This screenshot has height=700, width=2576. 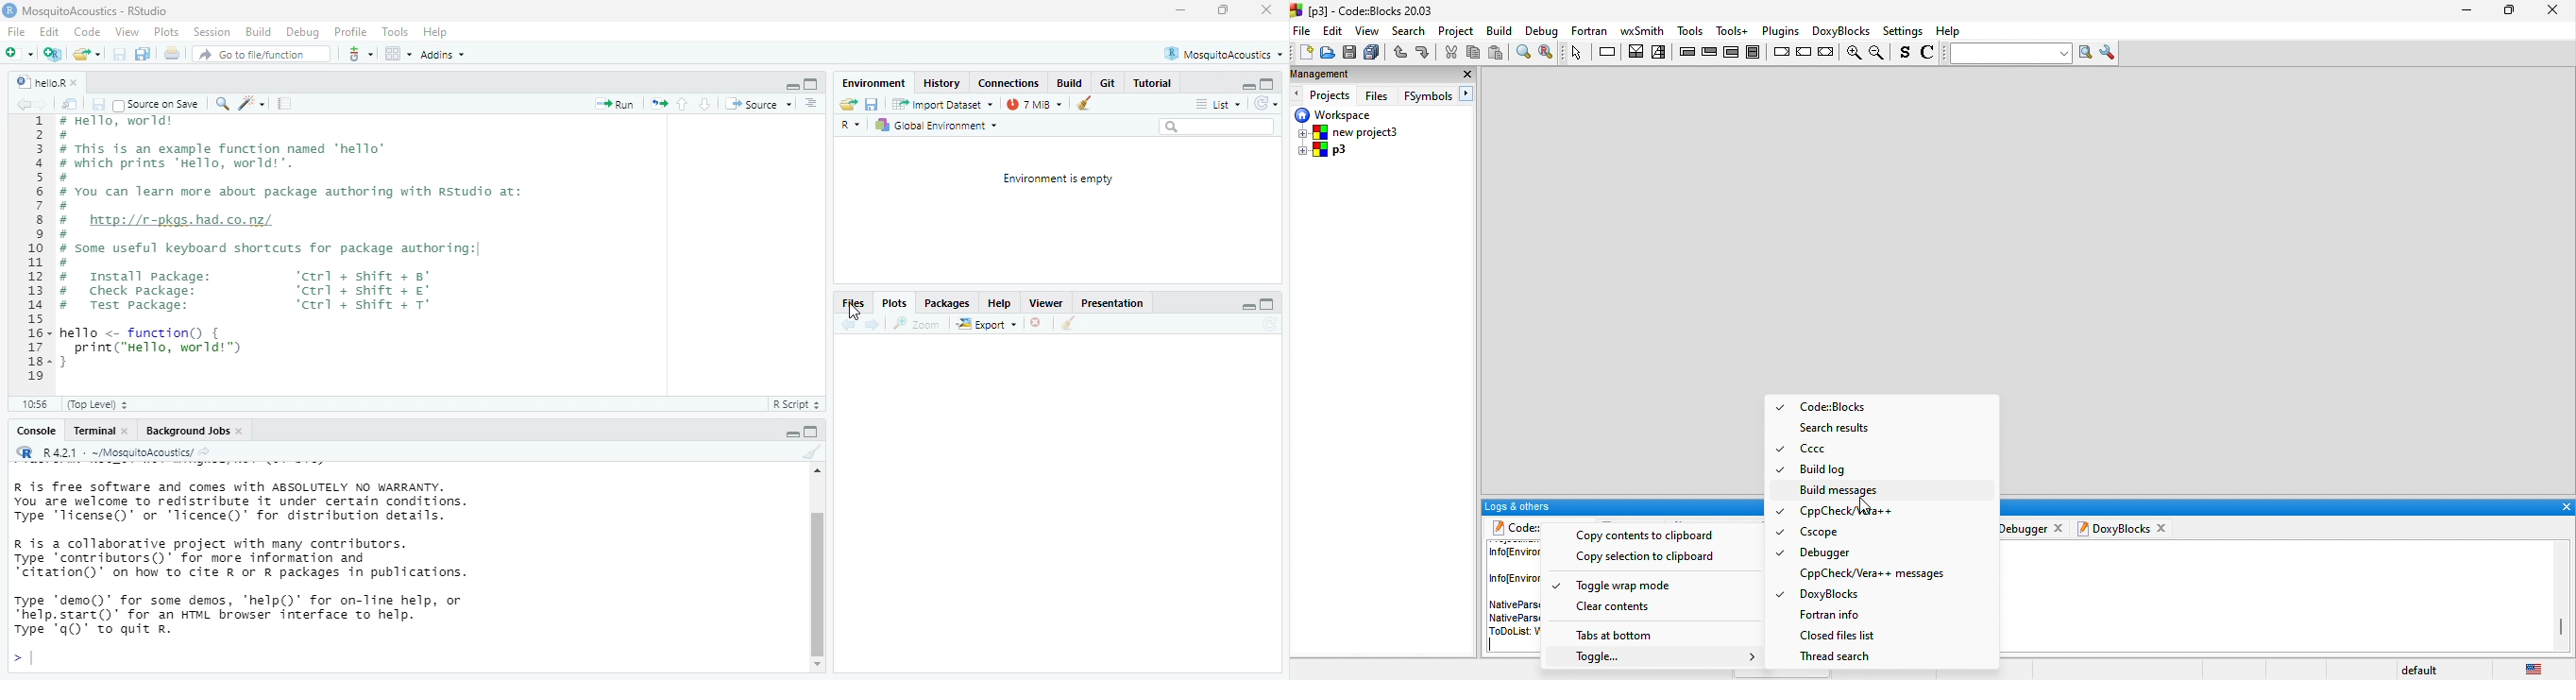 What do you see at coordinates (1010, 82) in the screenshot?
I see `Connections.` at bounding box center [1010, 82].